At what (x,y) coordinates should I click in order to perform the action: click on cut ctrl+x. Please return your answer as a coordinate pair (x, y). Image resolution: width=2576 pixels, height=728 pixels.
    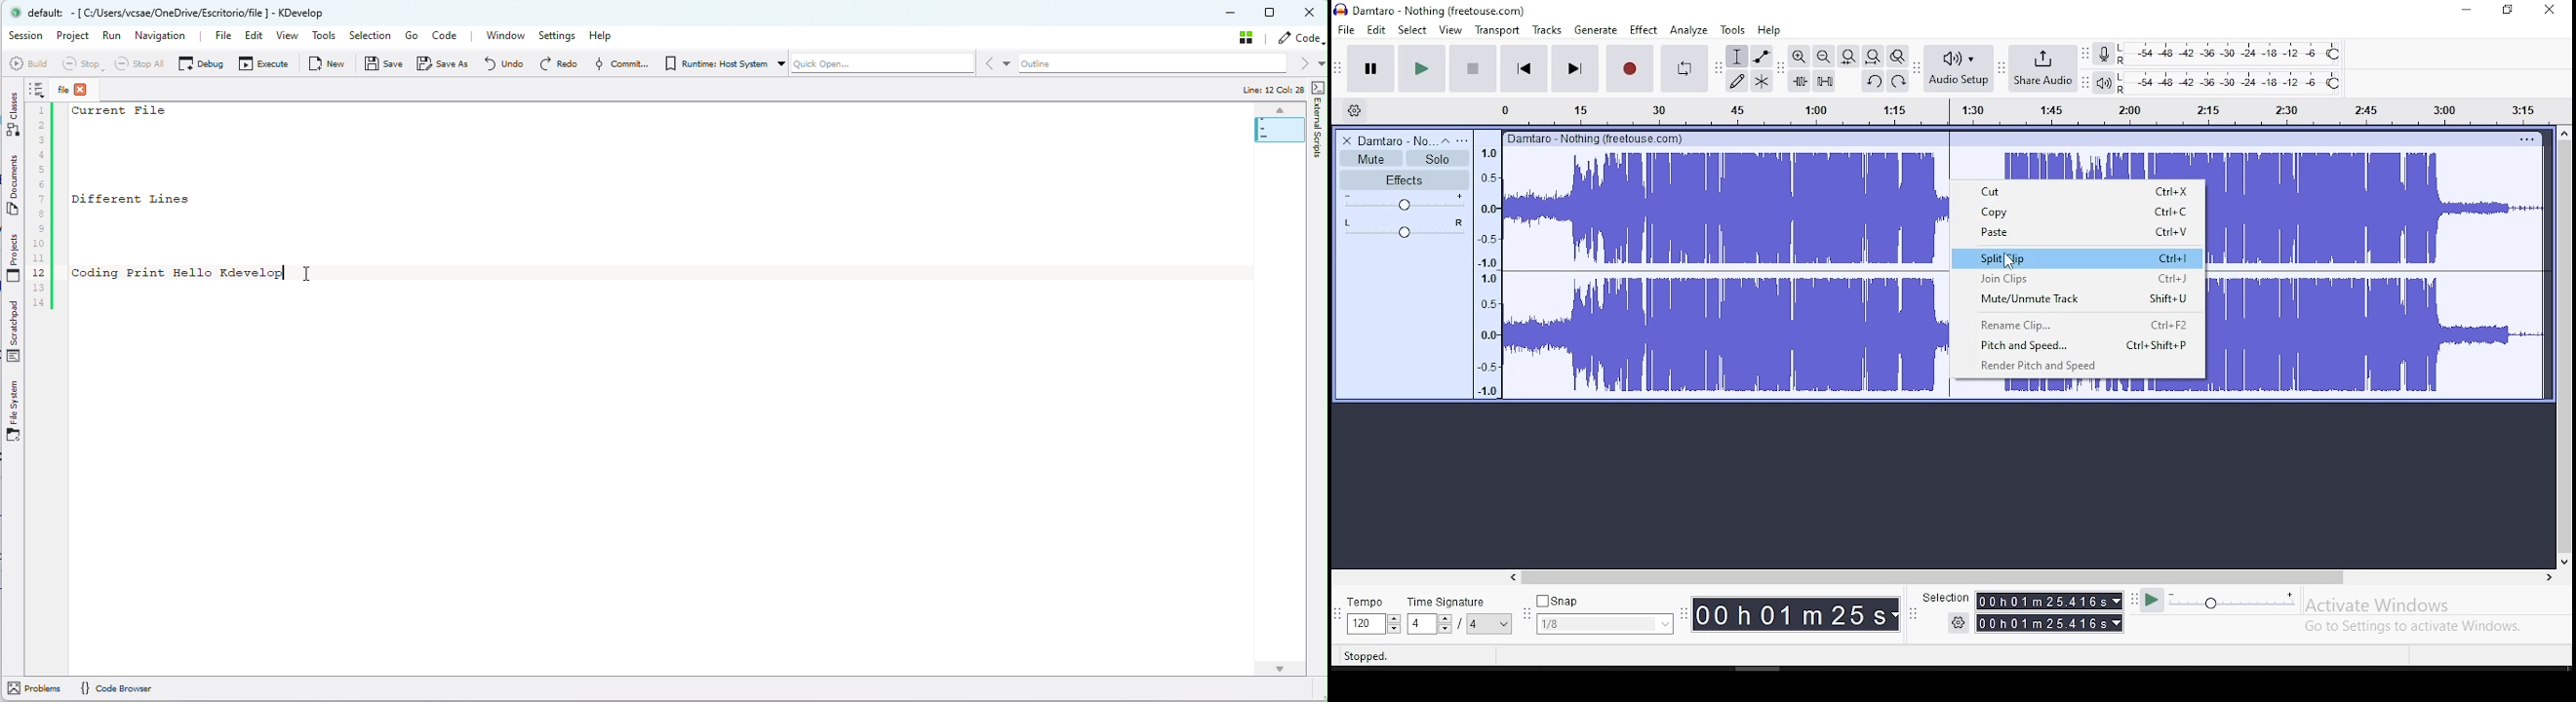
    Looking at the image, I should click on (2087, 191).